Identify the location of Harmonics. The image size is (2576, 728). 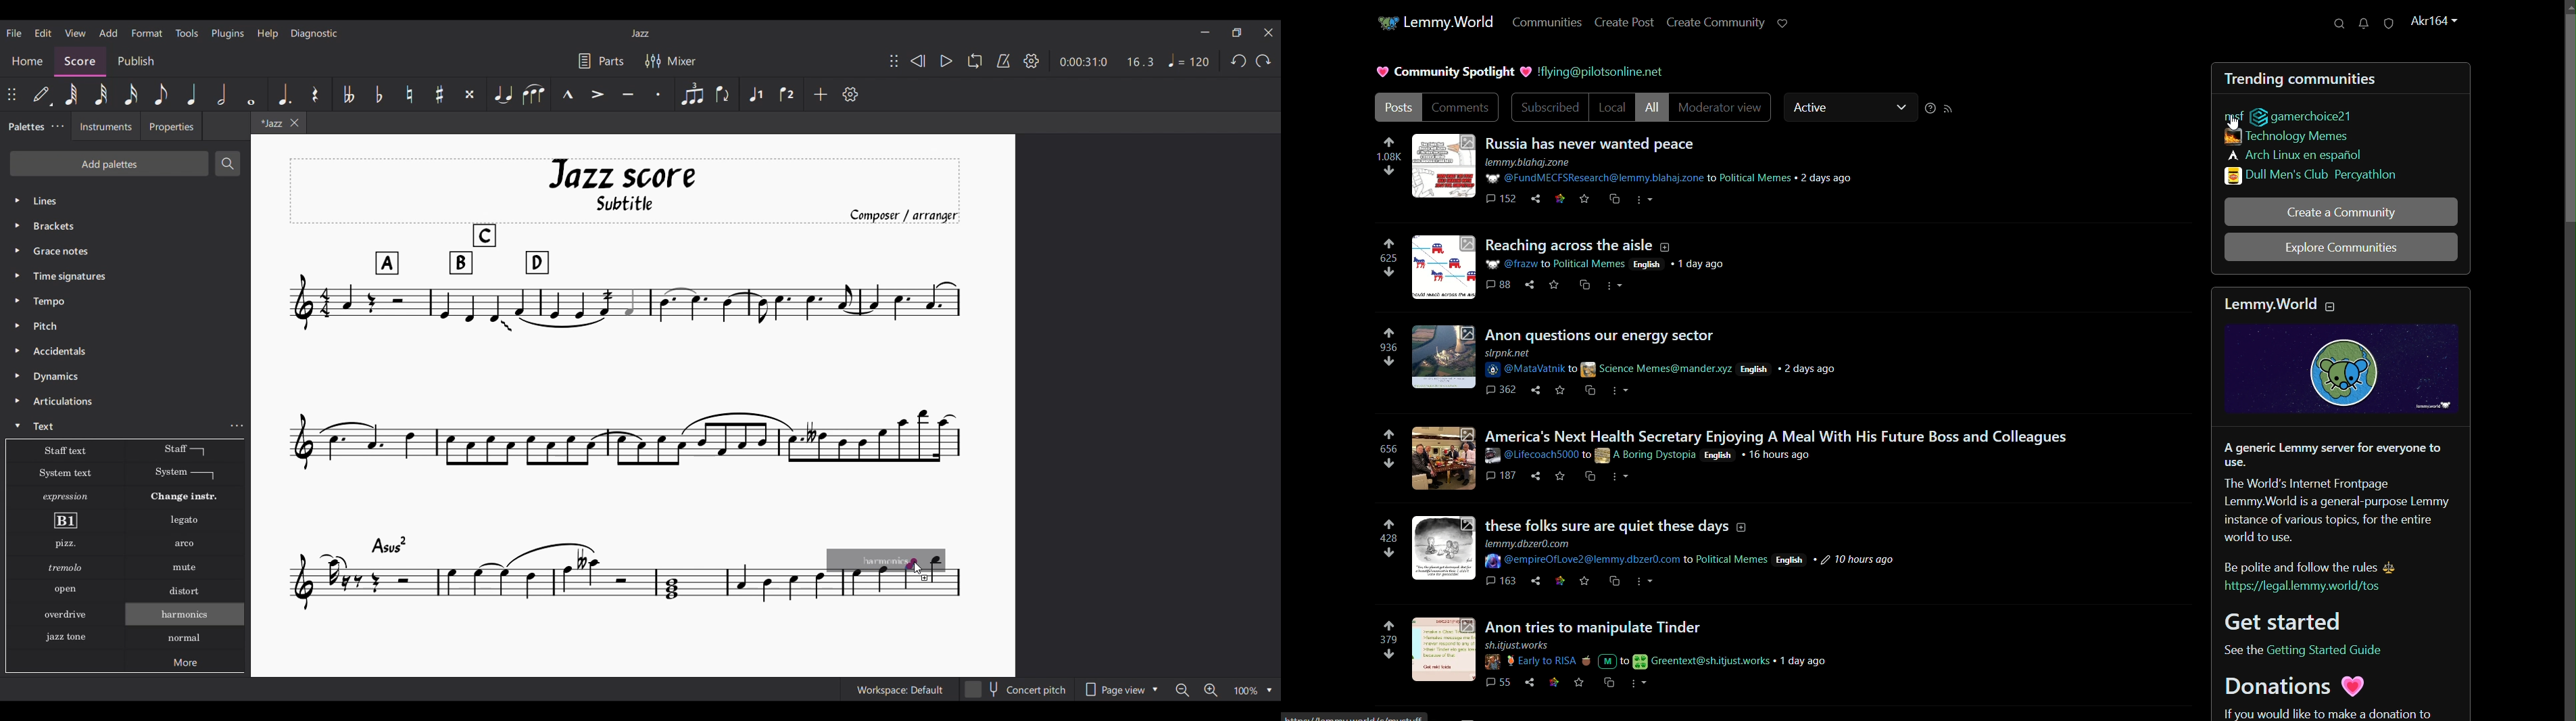
(187, 645).